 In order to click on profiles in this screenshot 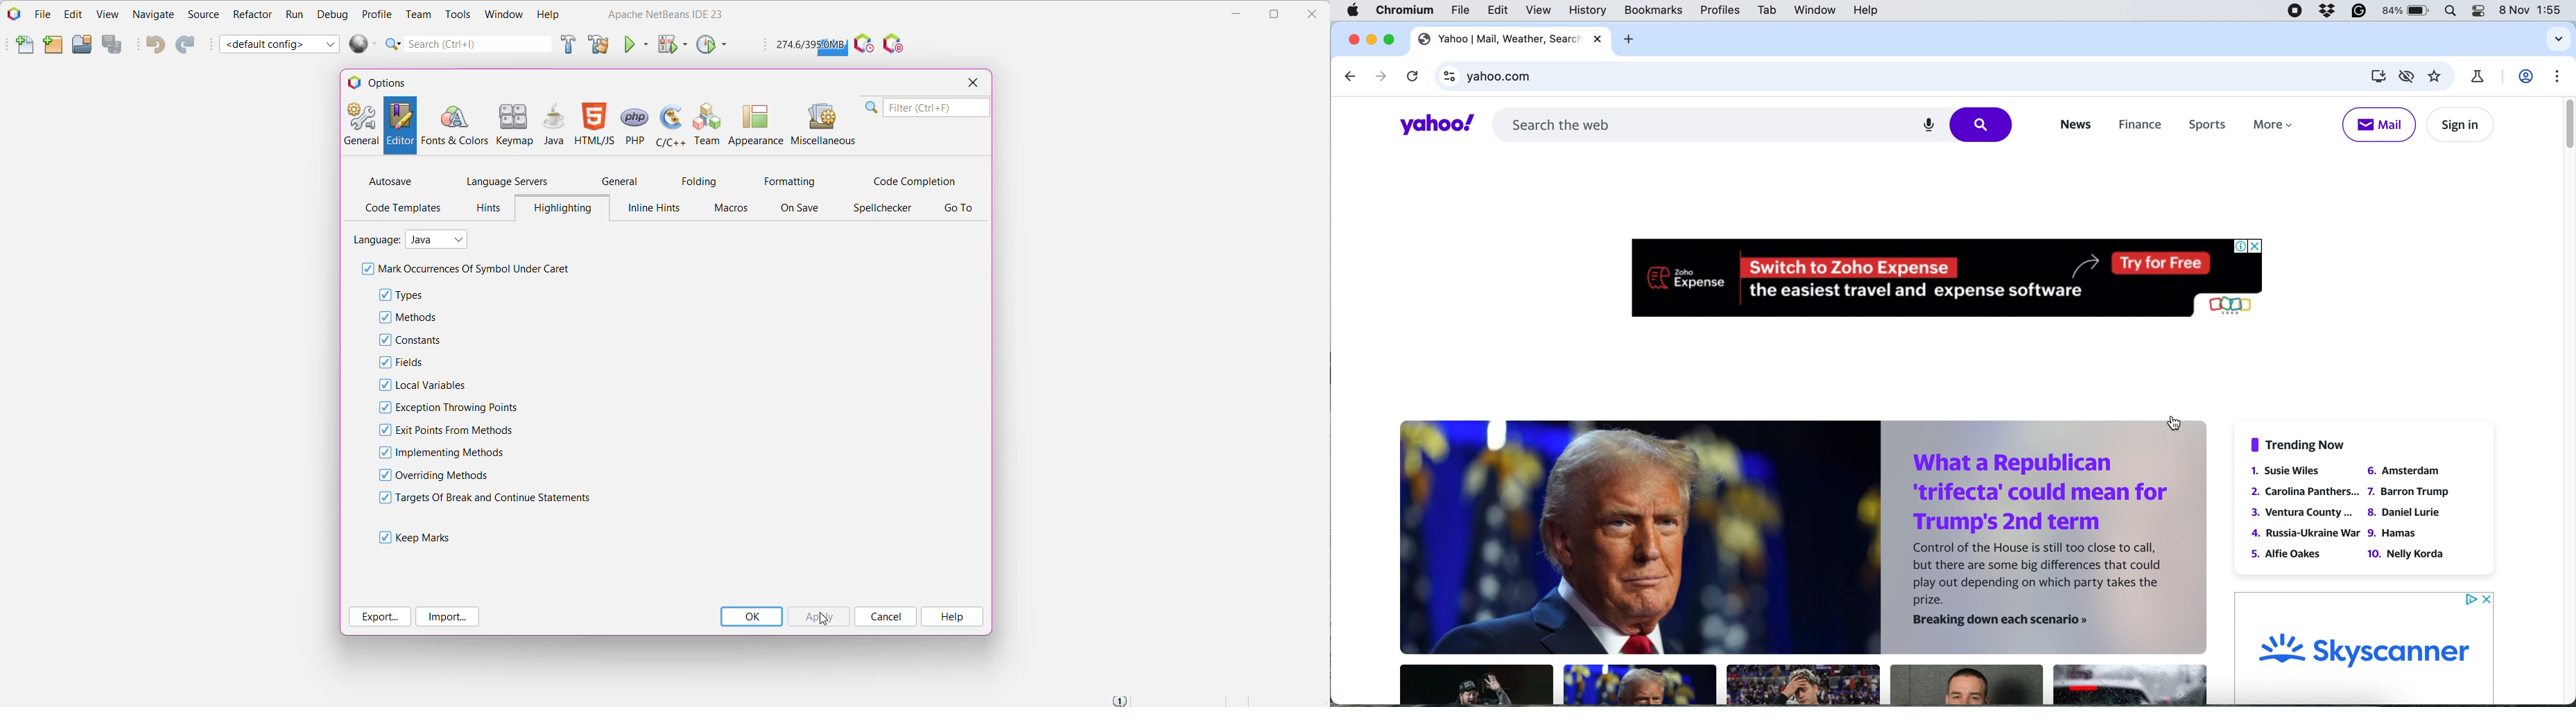, I will do `click(1723, 10)`.